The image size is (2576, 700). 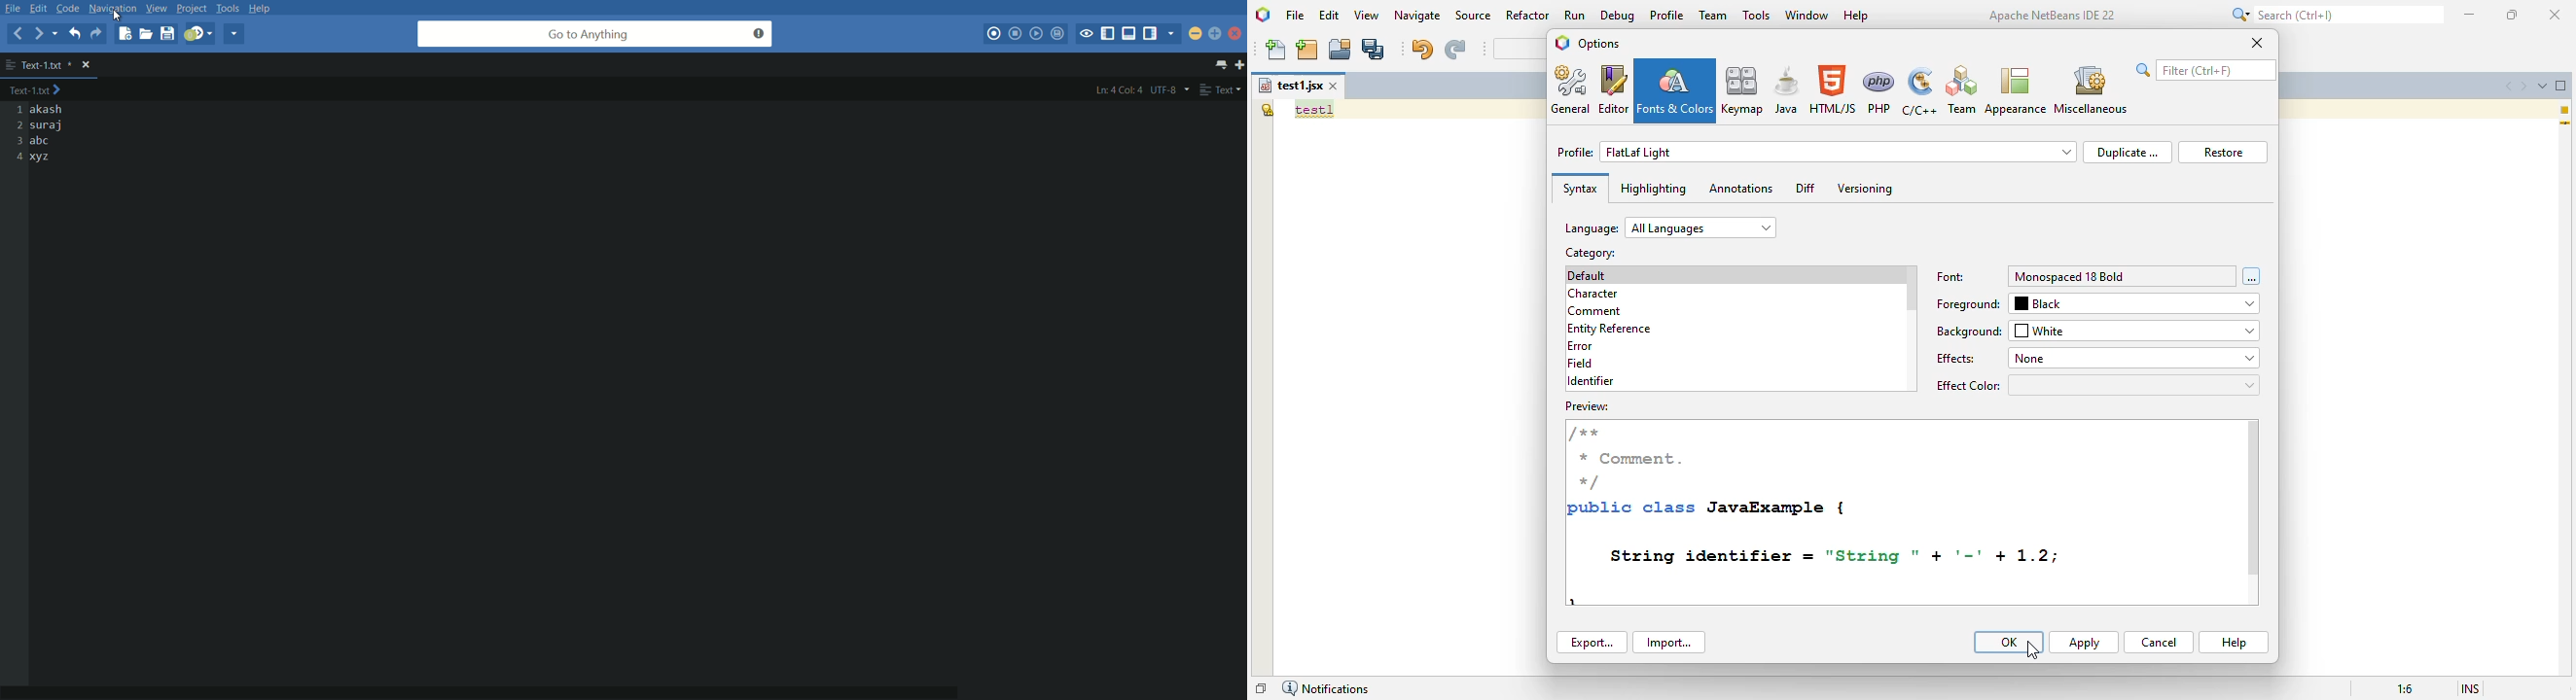 I want to click on scroll documents left, so click(x=2505, y=86).